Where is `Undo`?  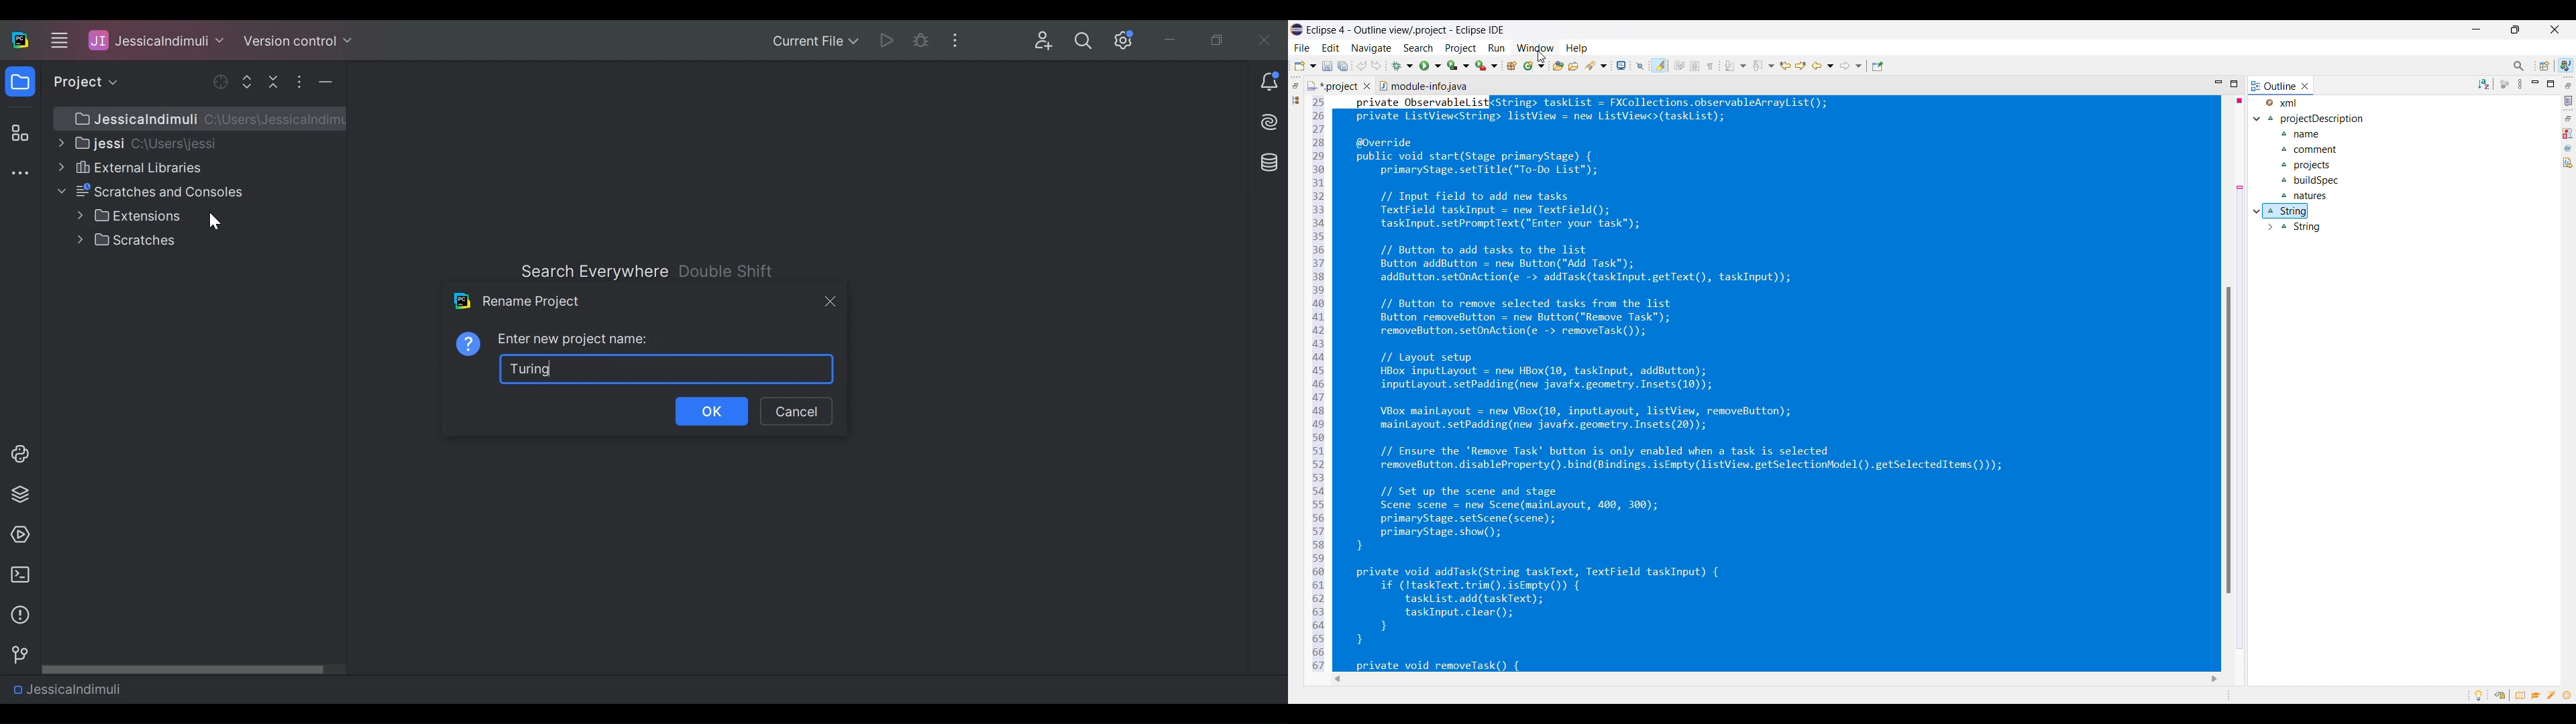
Undo is located at coordinates (1361, 66).